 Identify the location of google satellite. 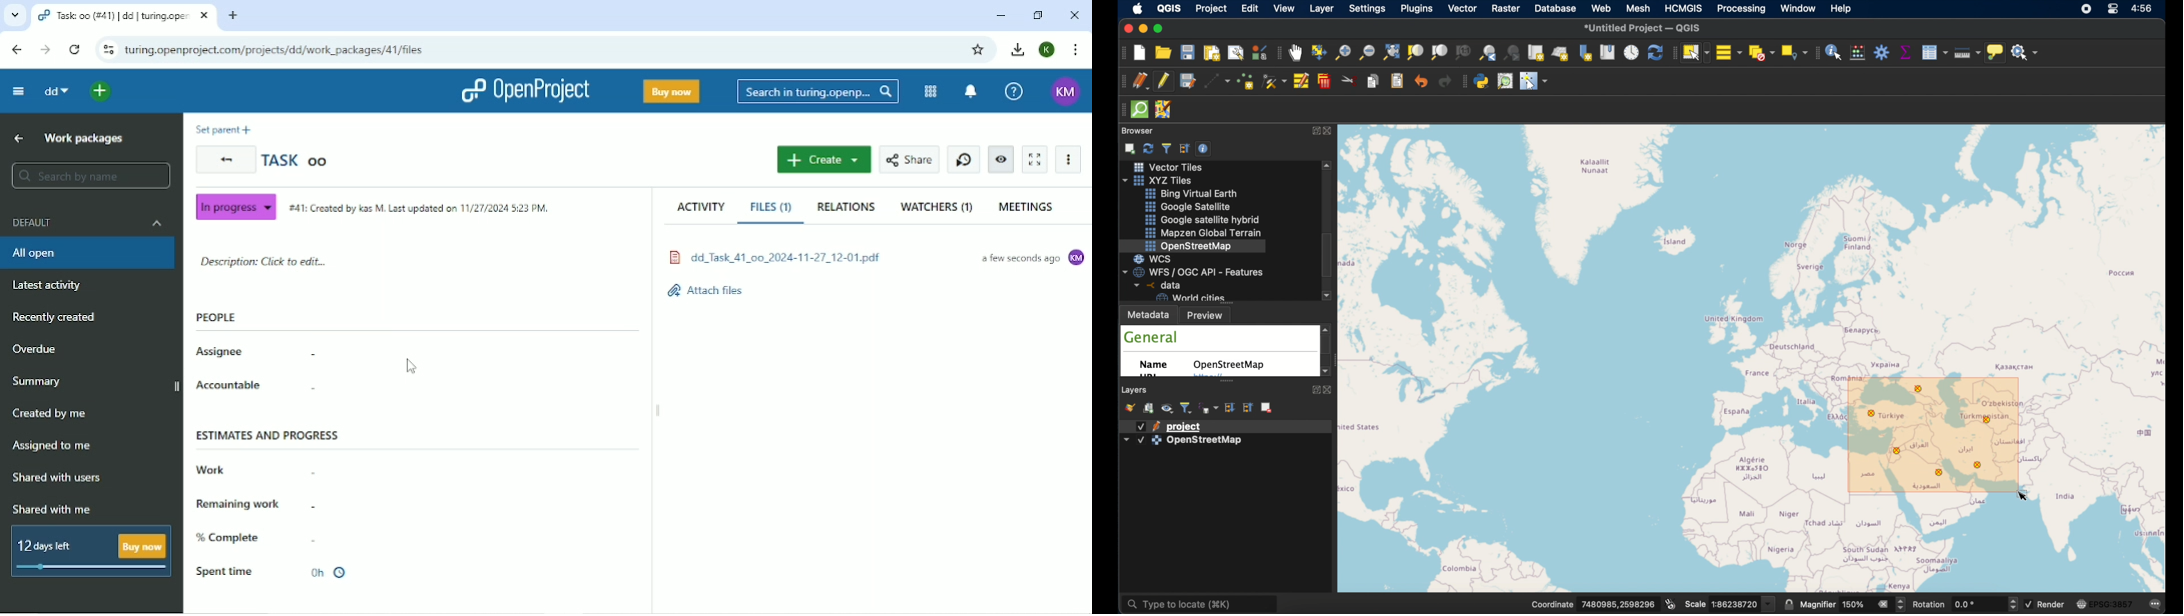
(1188, 207).